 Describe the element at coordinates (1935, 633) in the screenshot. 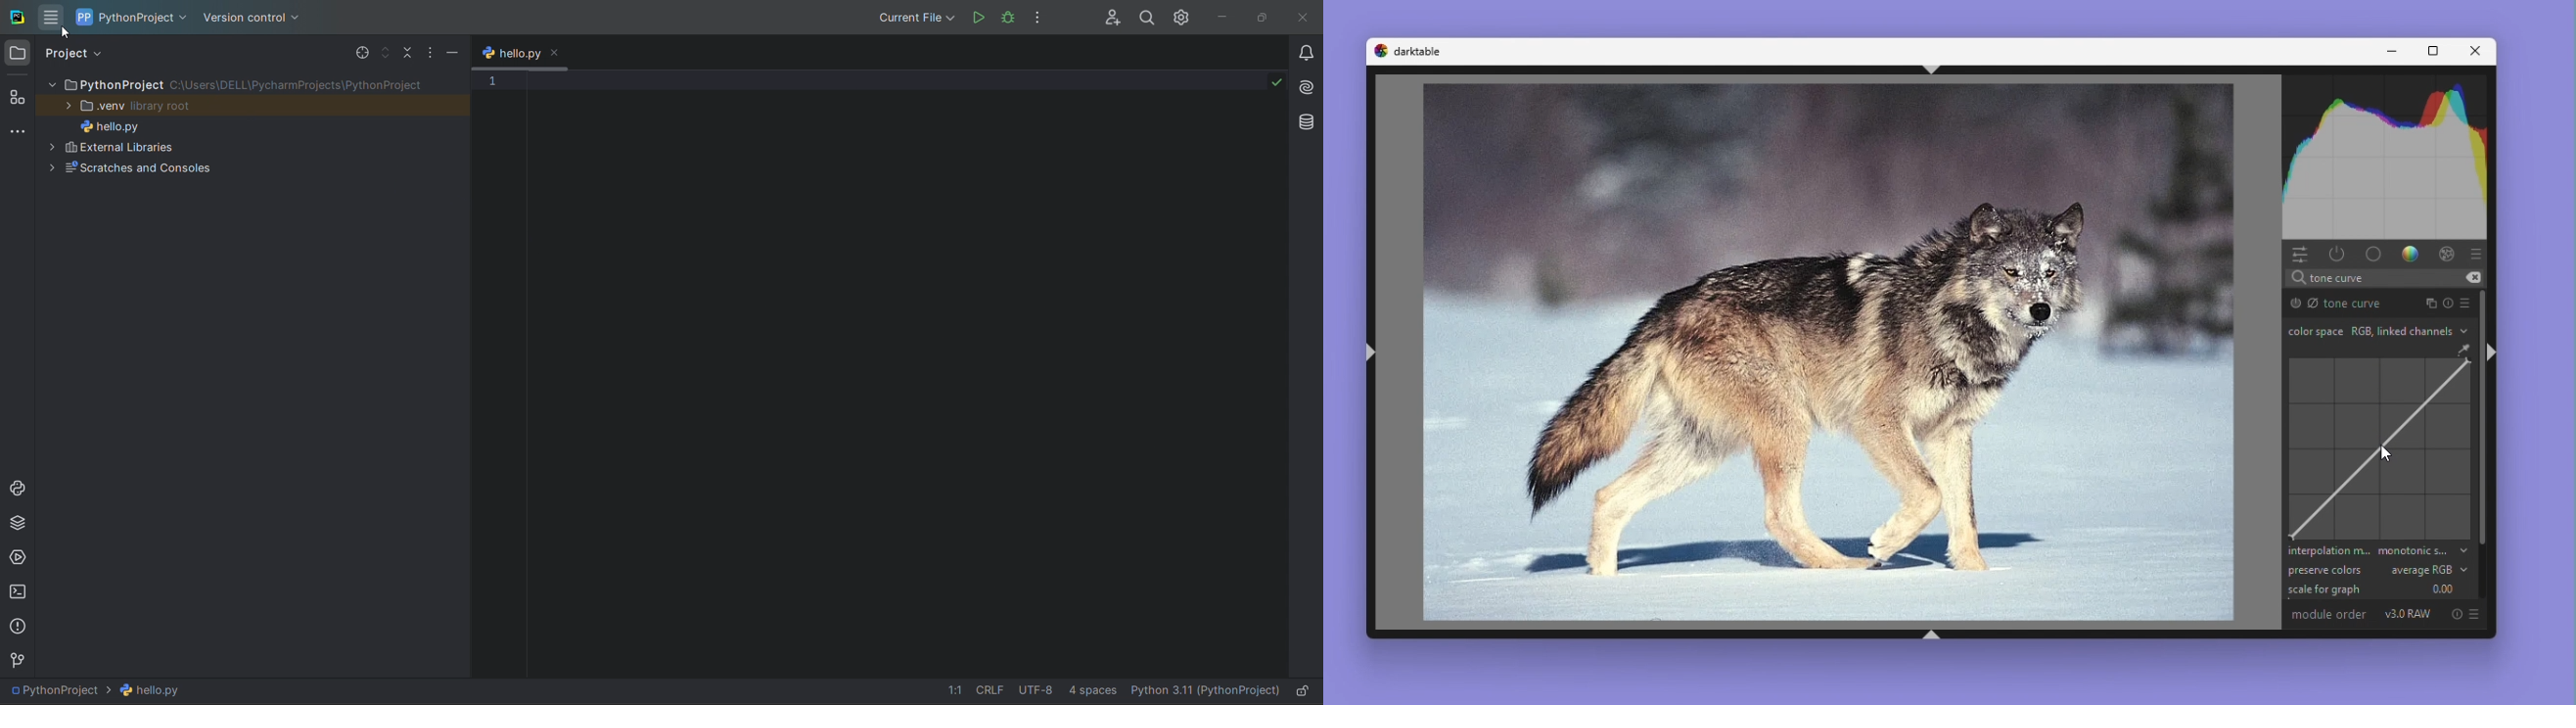

I see `shift+ctrl+b` at that location.